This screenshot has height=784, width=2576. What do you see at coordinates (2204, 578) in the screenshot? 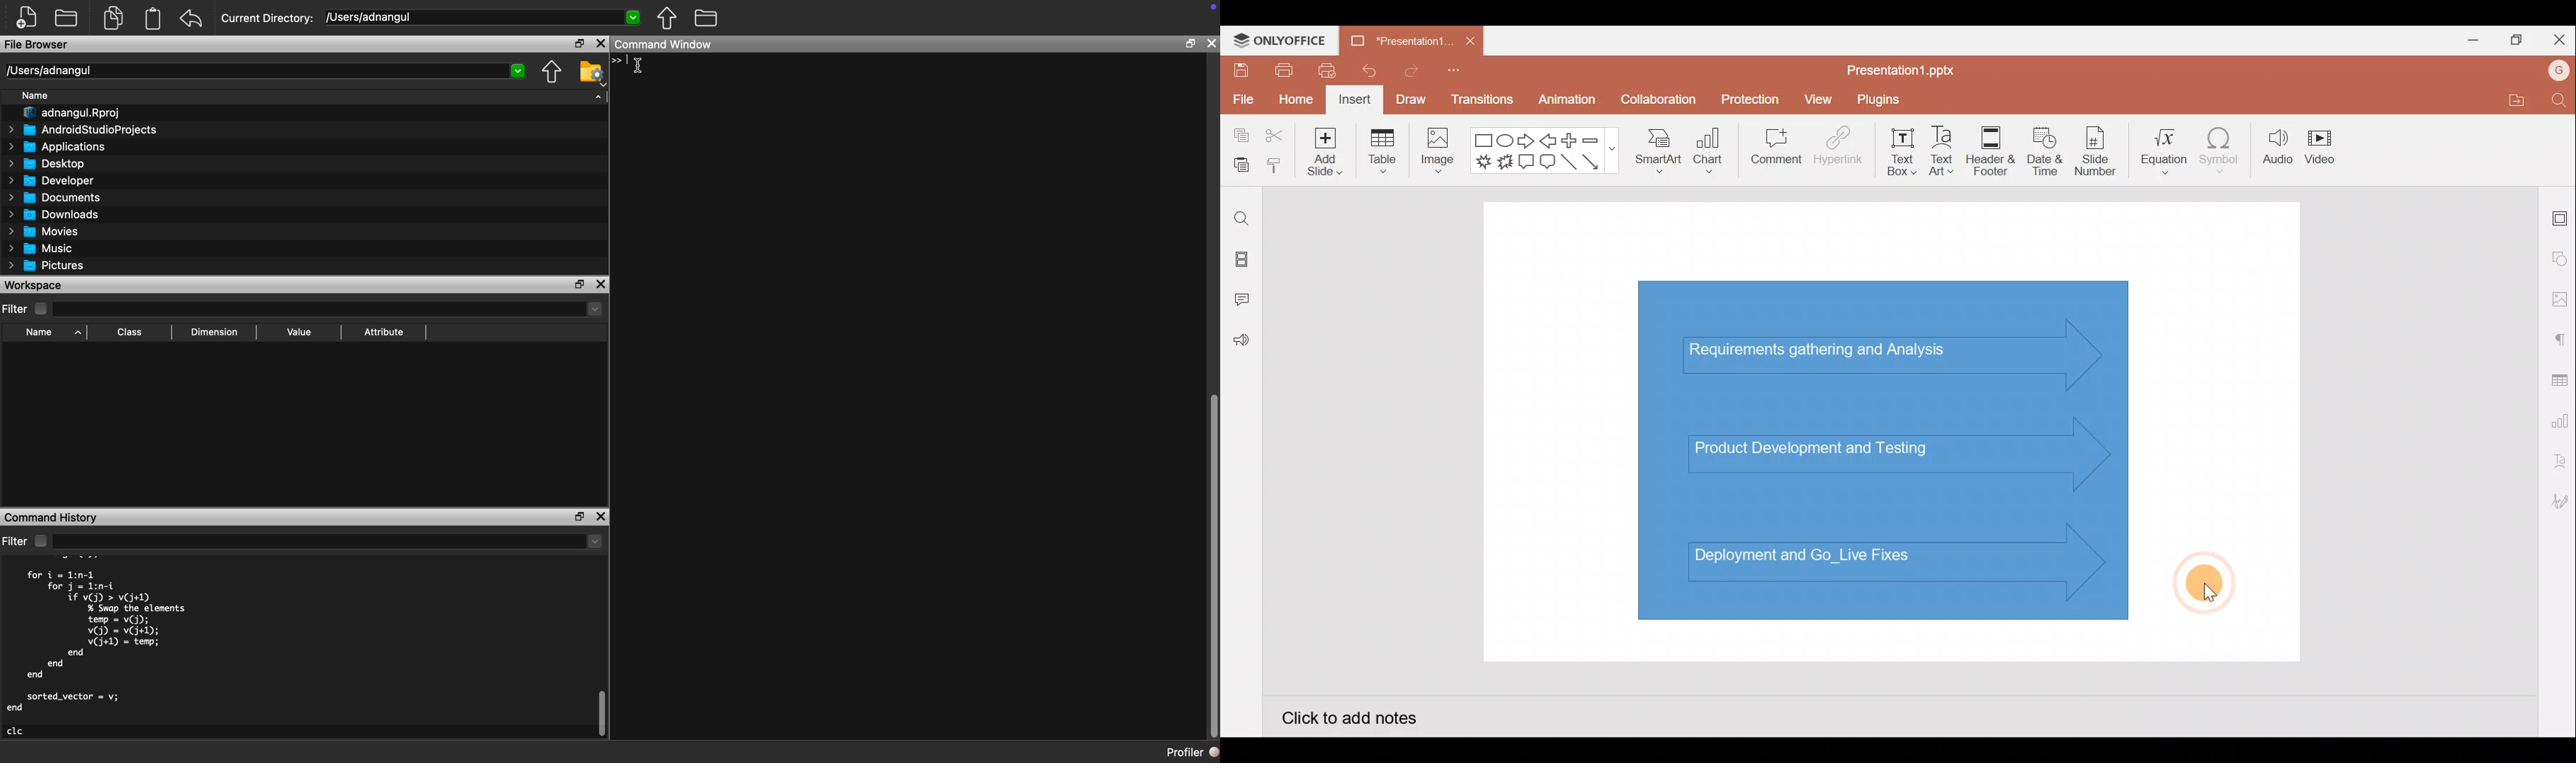
I see `Cursor` at bounding box center [2204, 578].